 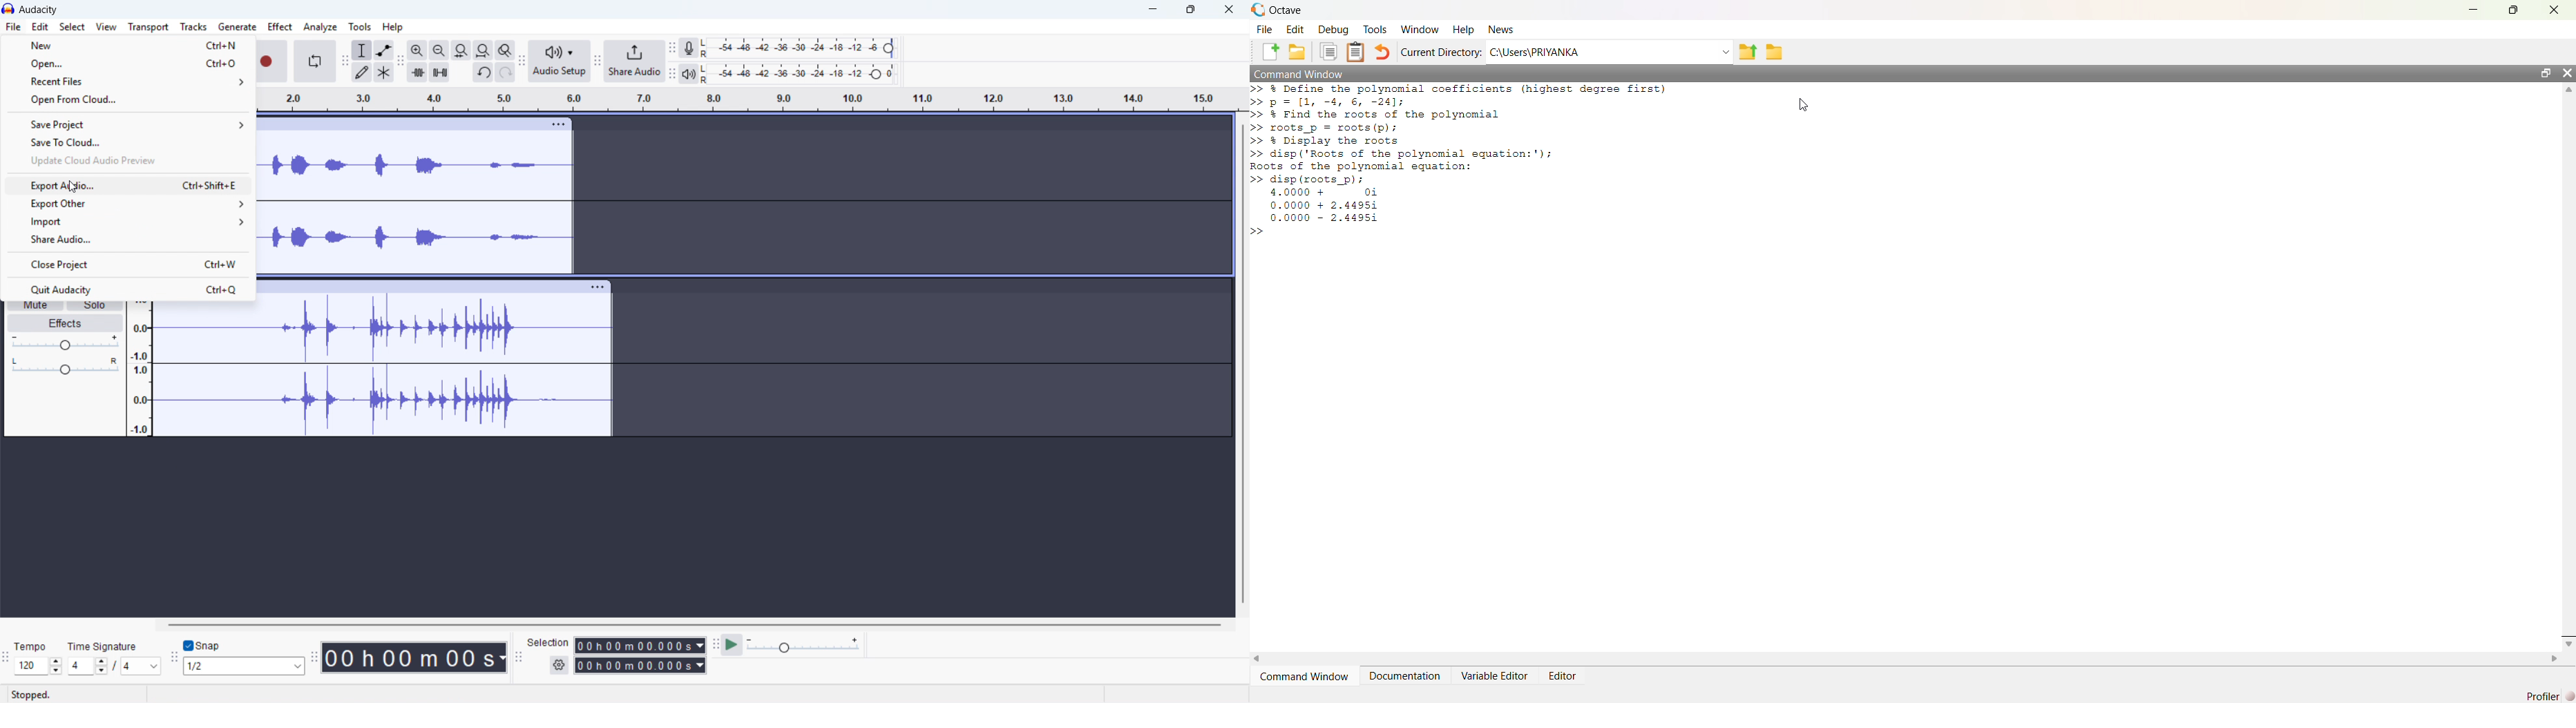 I want to click on Recording metre, so click(x=689, y=48).